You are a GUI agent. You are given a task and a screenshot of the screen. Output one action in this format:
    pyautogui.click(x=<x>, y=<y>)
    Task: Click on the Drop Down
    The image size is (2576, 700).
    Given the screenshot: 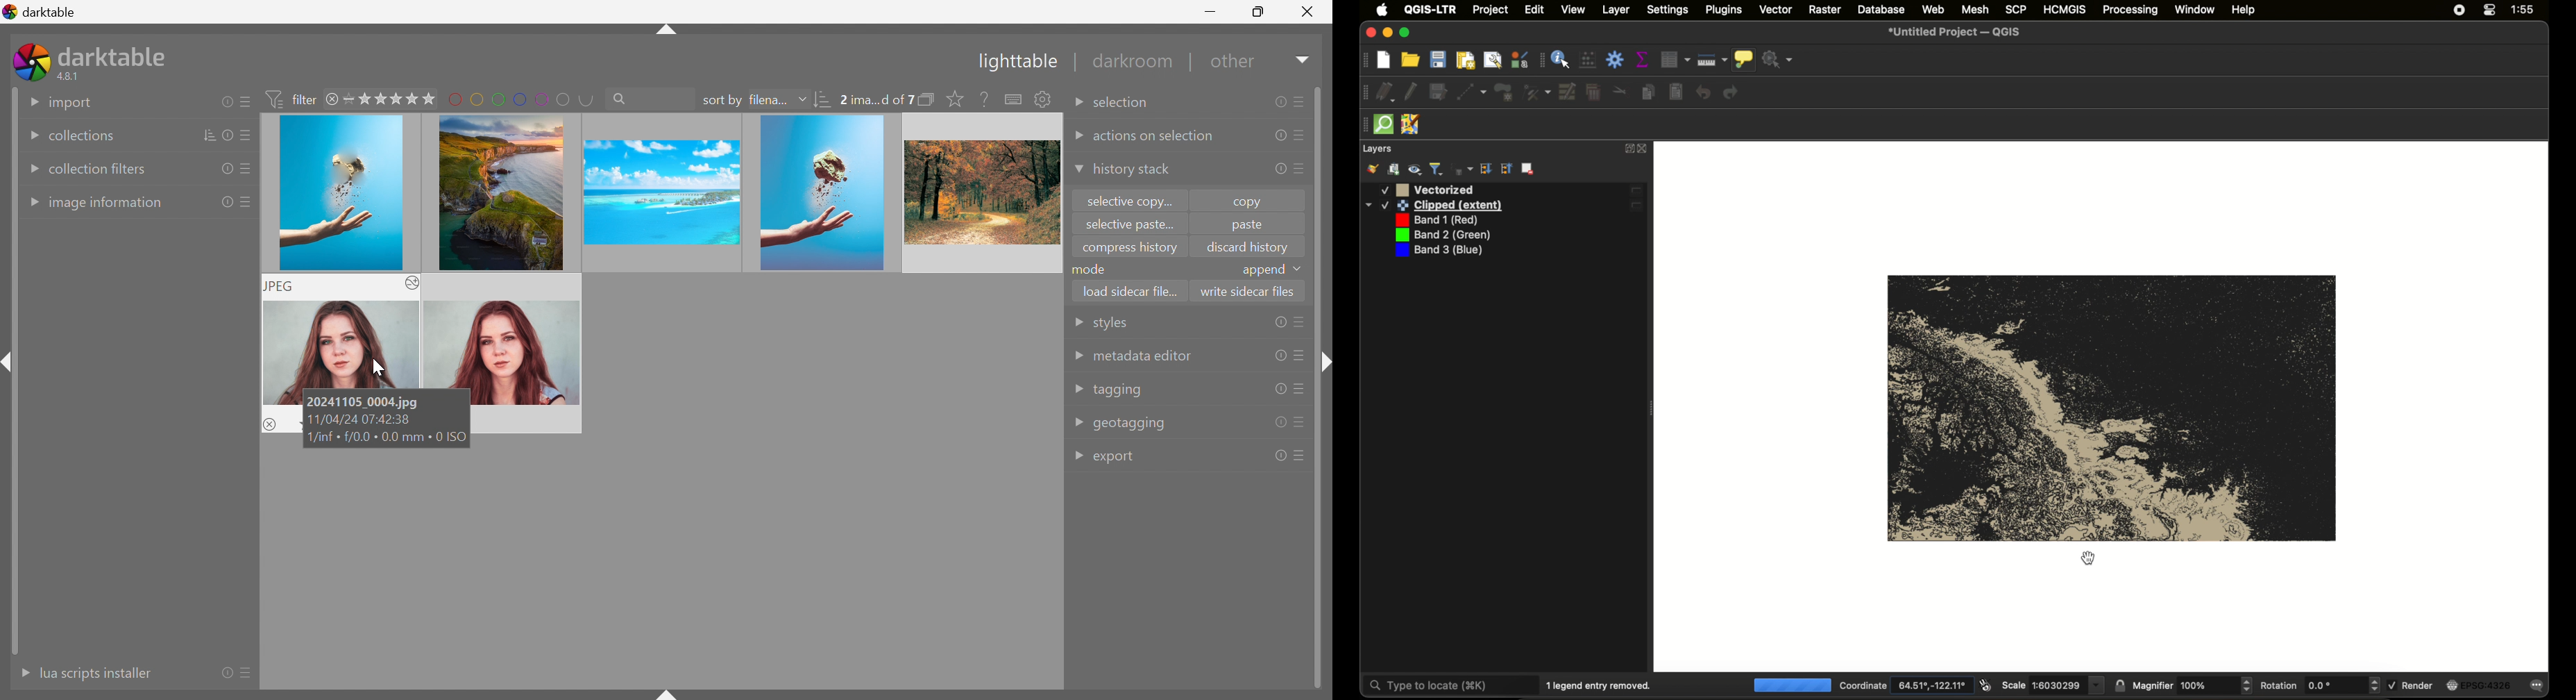 What is the action you would take?
    pyautogui.click(x=31, y=203)
    